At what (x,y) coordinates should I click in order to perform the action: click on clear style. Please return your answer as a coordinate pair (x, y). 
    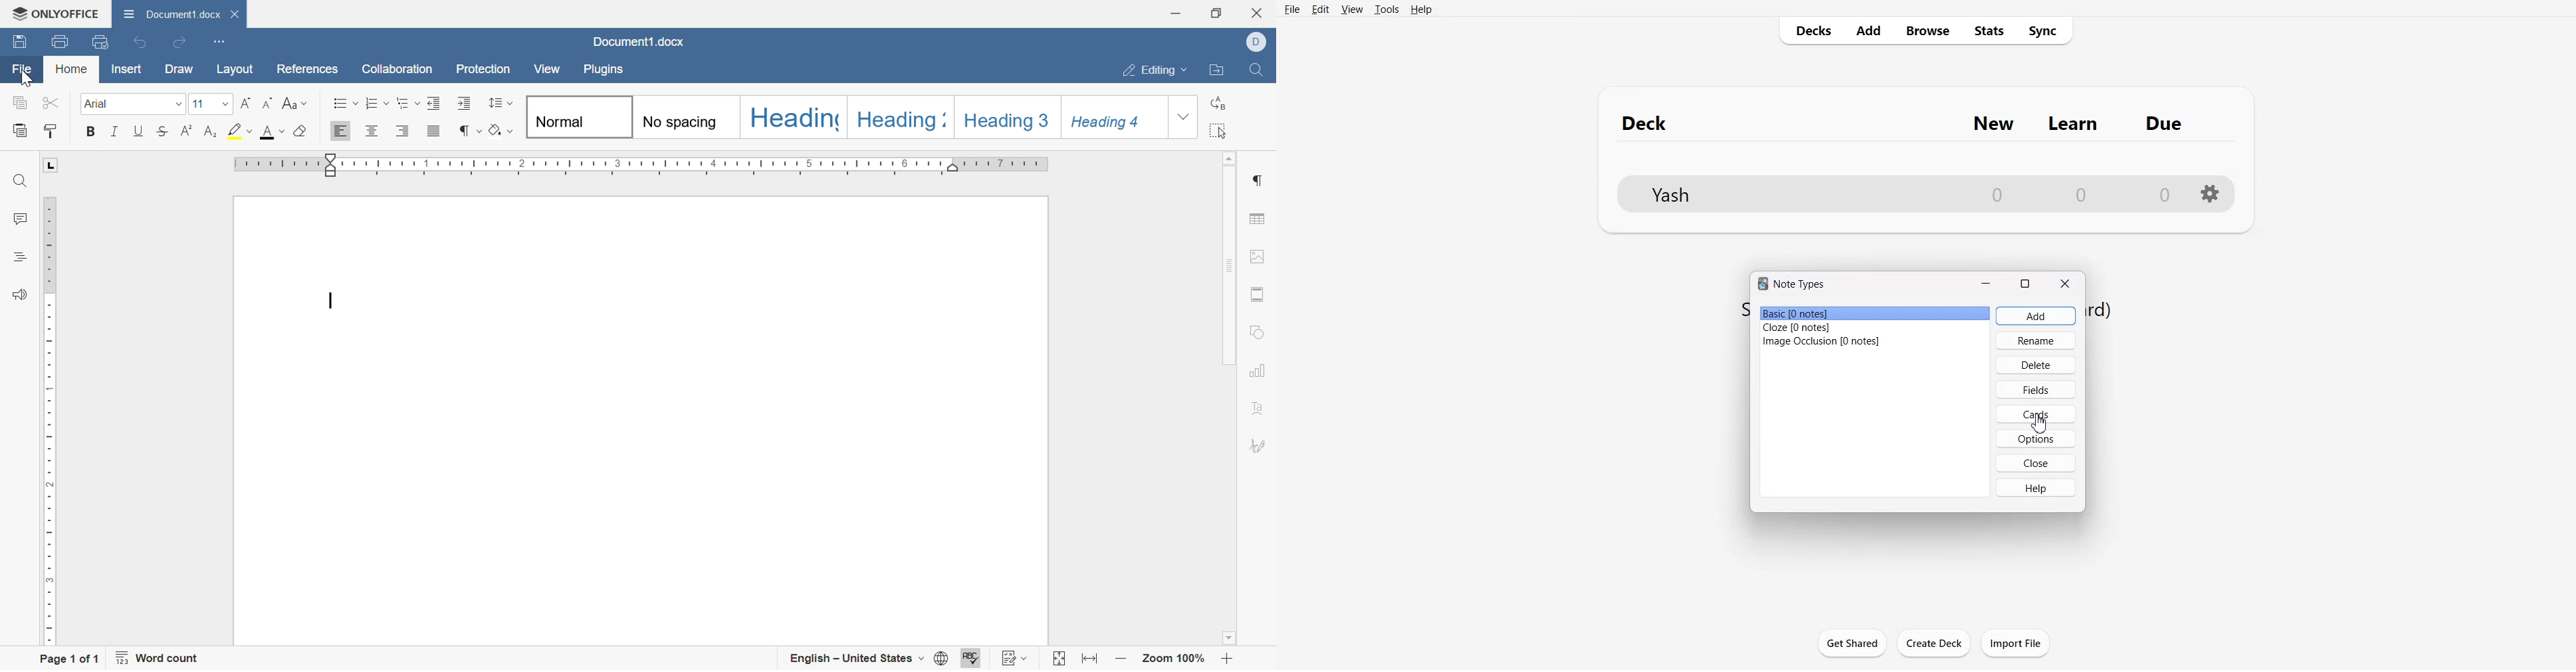
    Looking at the image, I should click on (301, 132).